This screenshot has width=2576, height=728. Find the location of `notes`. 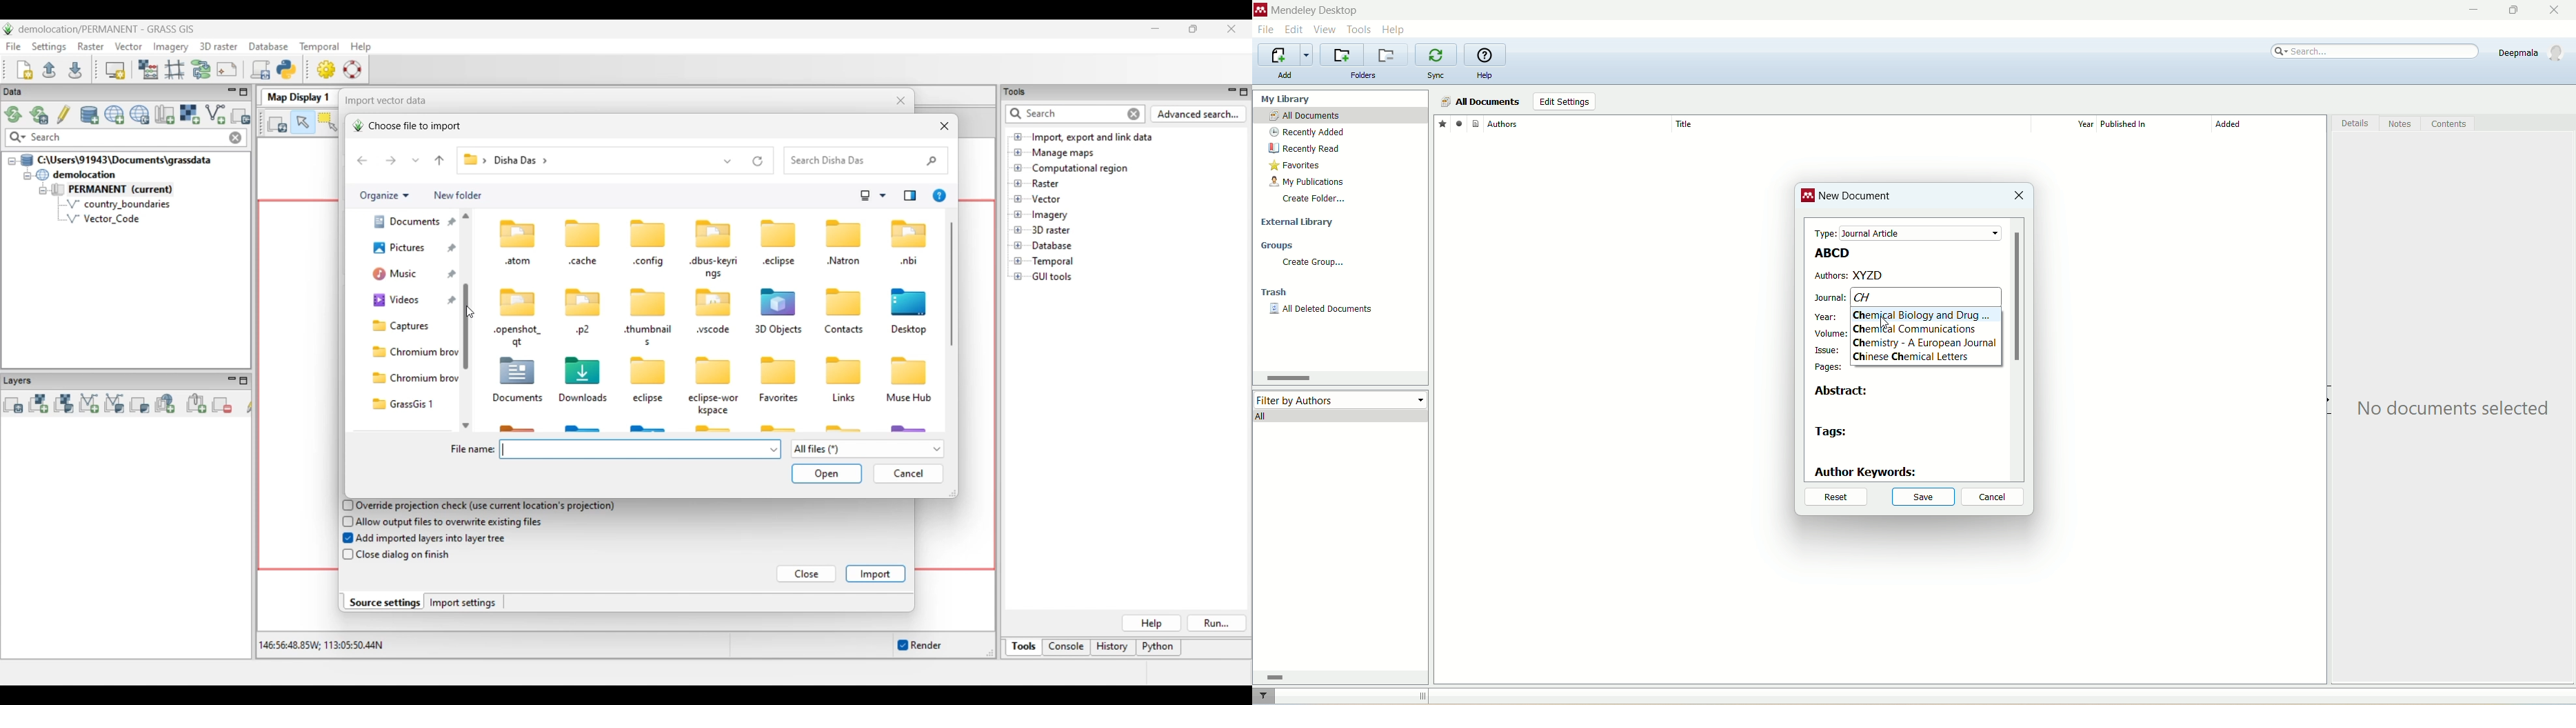

notes is located at coordinates (2402, 124).